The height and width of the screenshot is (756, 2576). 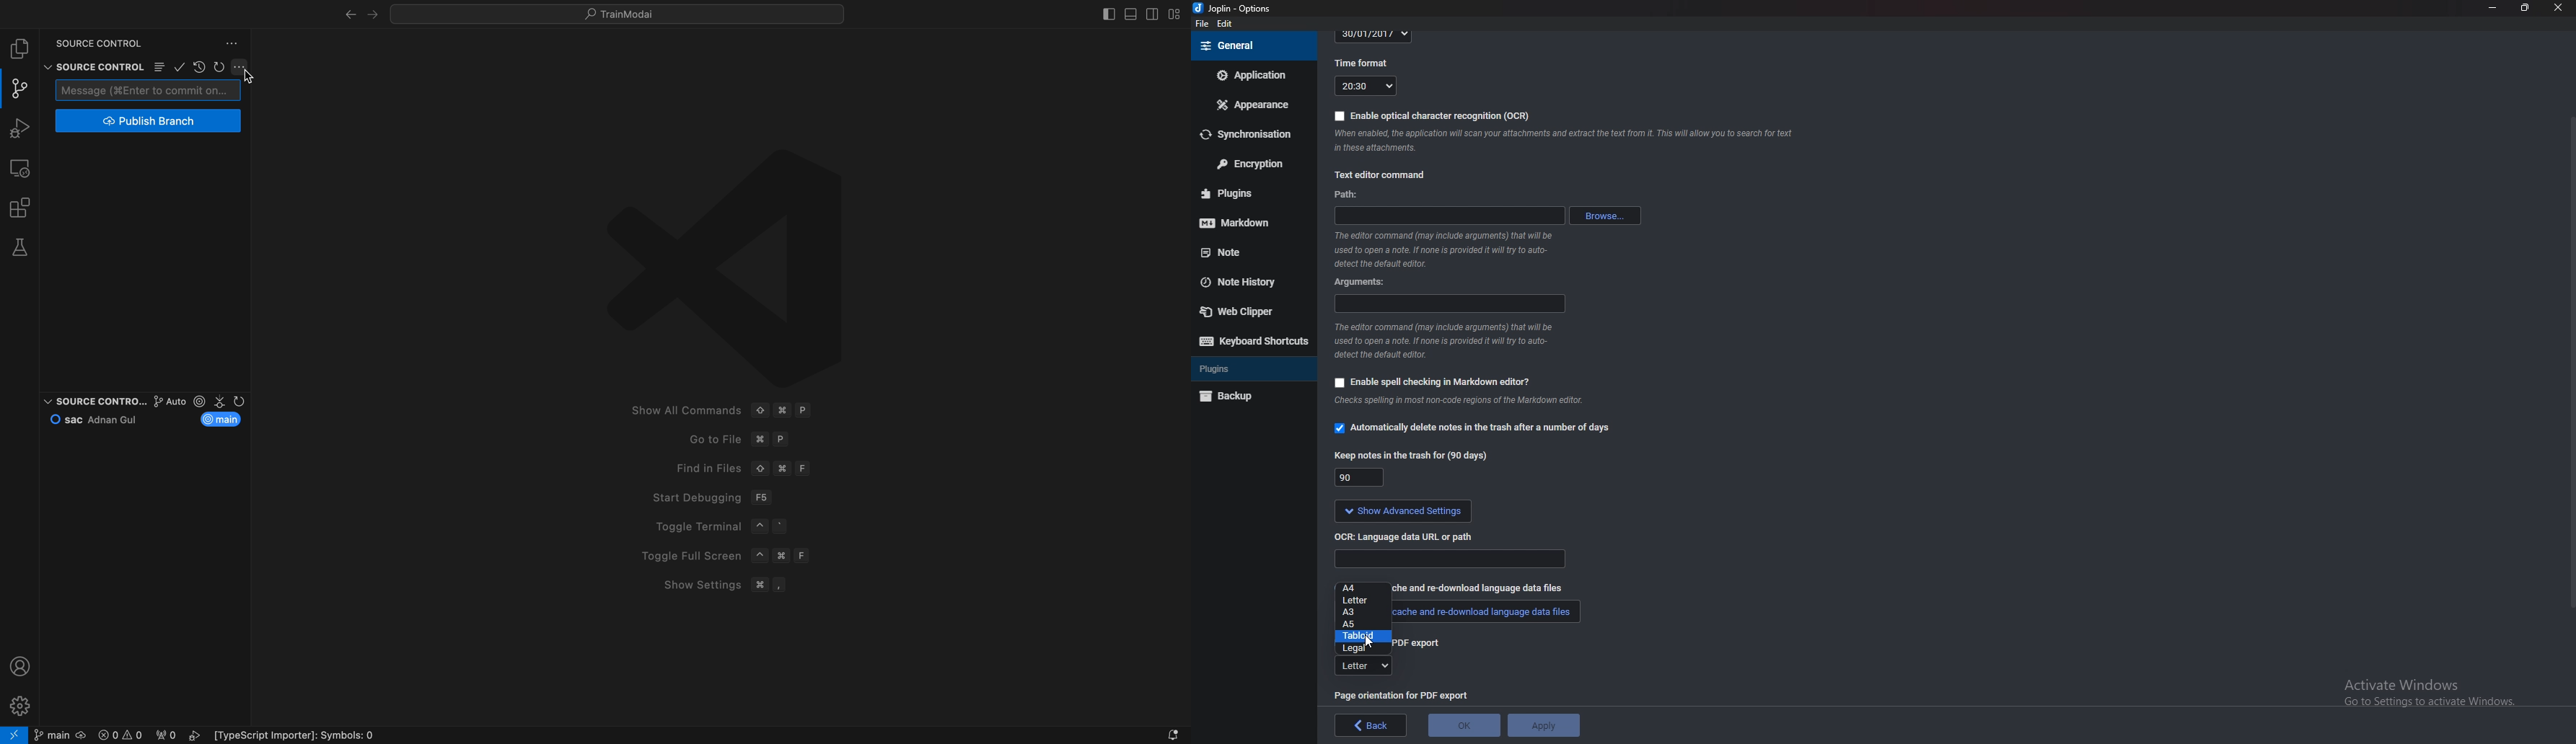 I want to click on A3, so click(x=1360, y=611).